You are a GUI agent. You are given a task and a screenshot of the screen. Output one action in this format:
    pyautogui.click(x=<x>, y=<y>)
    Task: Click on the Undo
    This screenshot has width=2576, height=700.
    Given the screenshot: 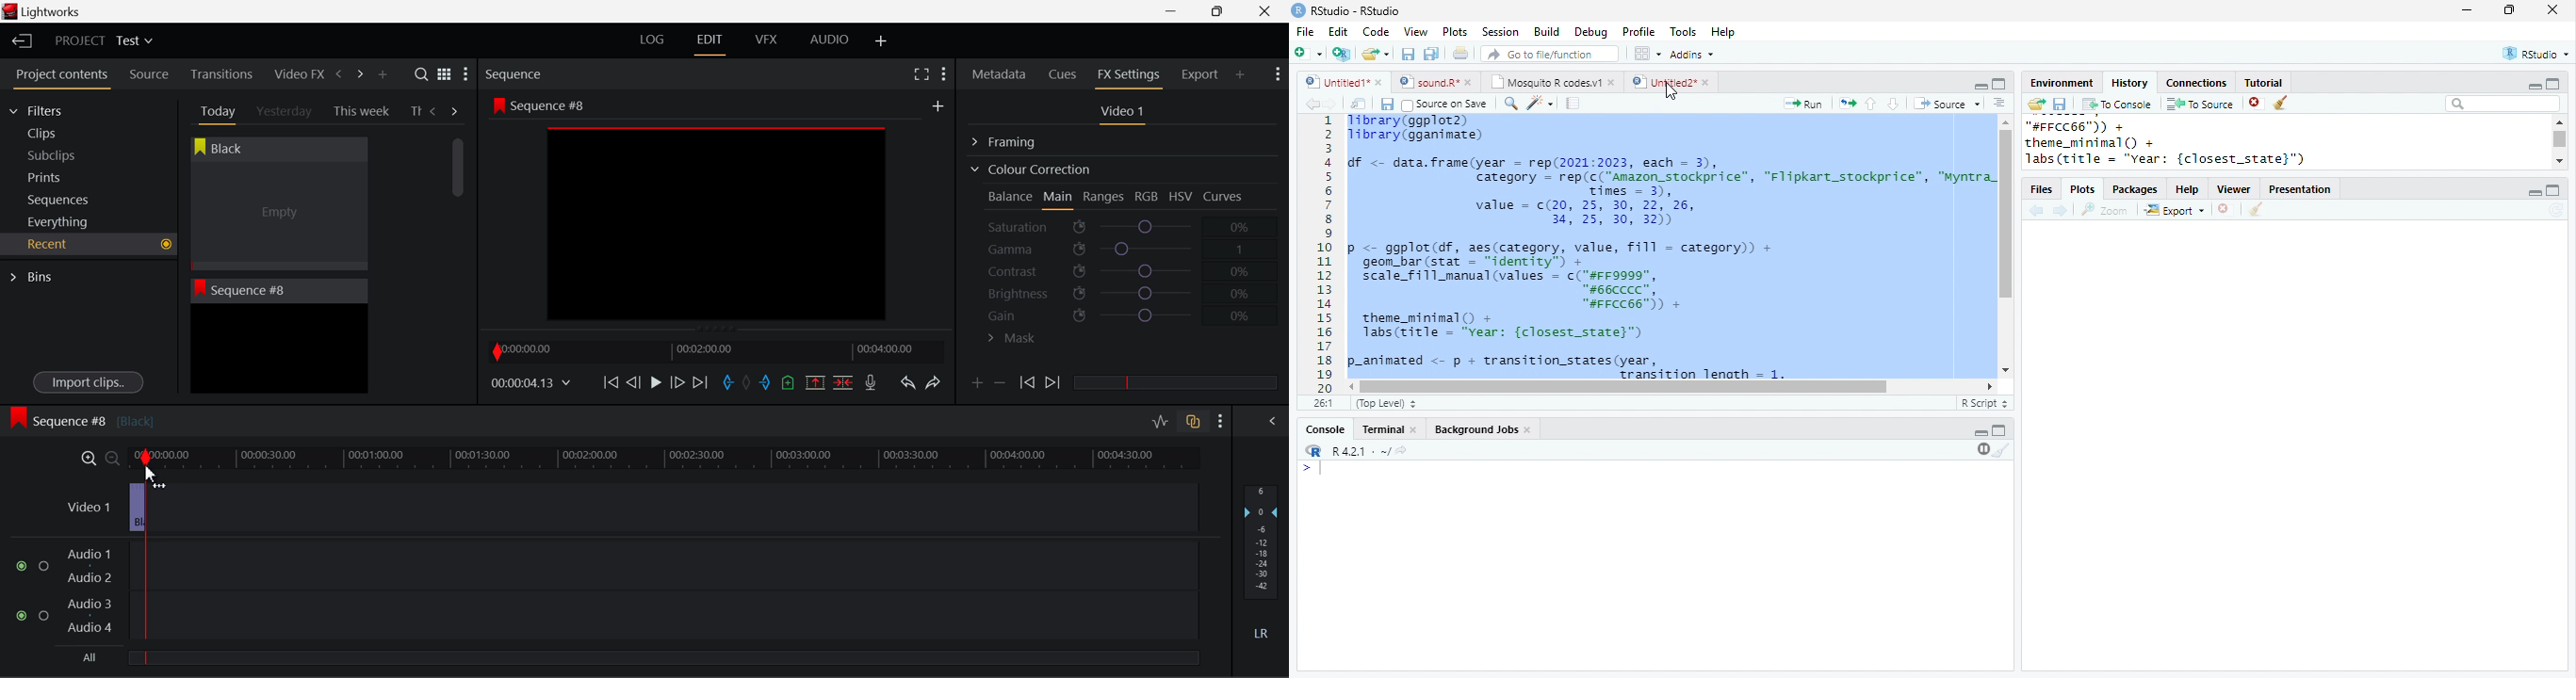 What is the action you would take?
    pyautogui.click(x=907, y=385)
    